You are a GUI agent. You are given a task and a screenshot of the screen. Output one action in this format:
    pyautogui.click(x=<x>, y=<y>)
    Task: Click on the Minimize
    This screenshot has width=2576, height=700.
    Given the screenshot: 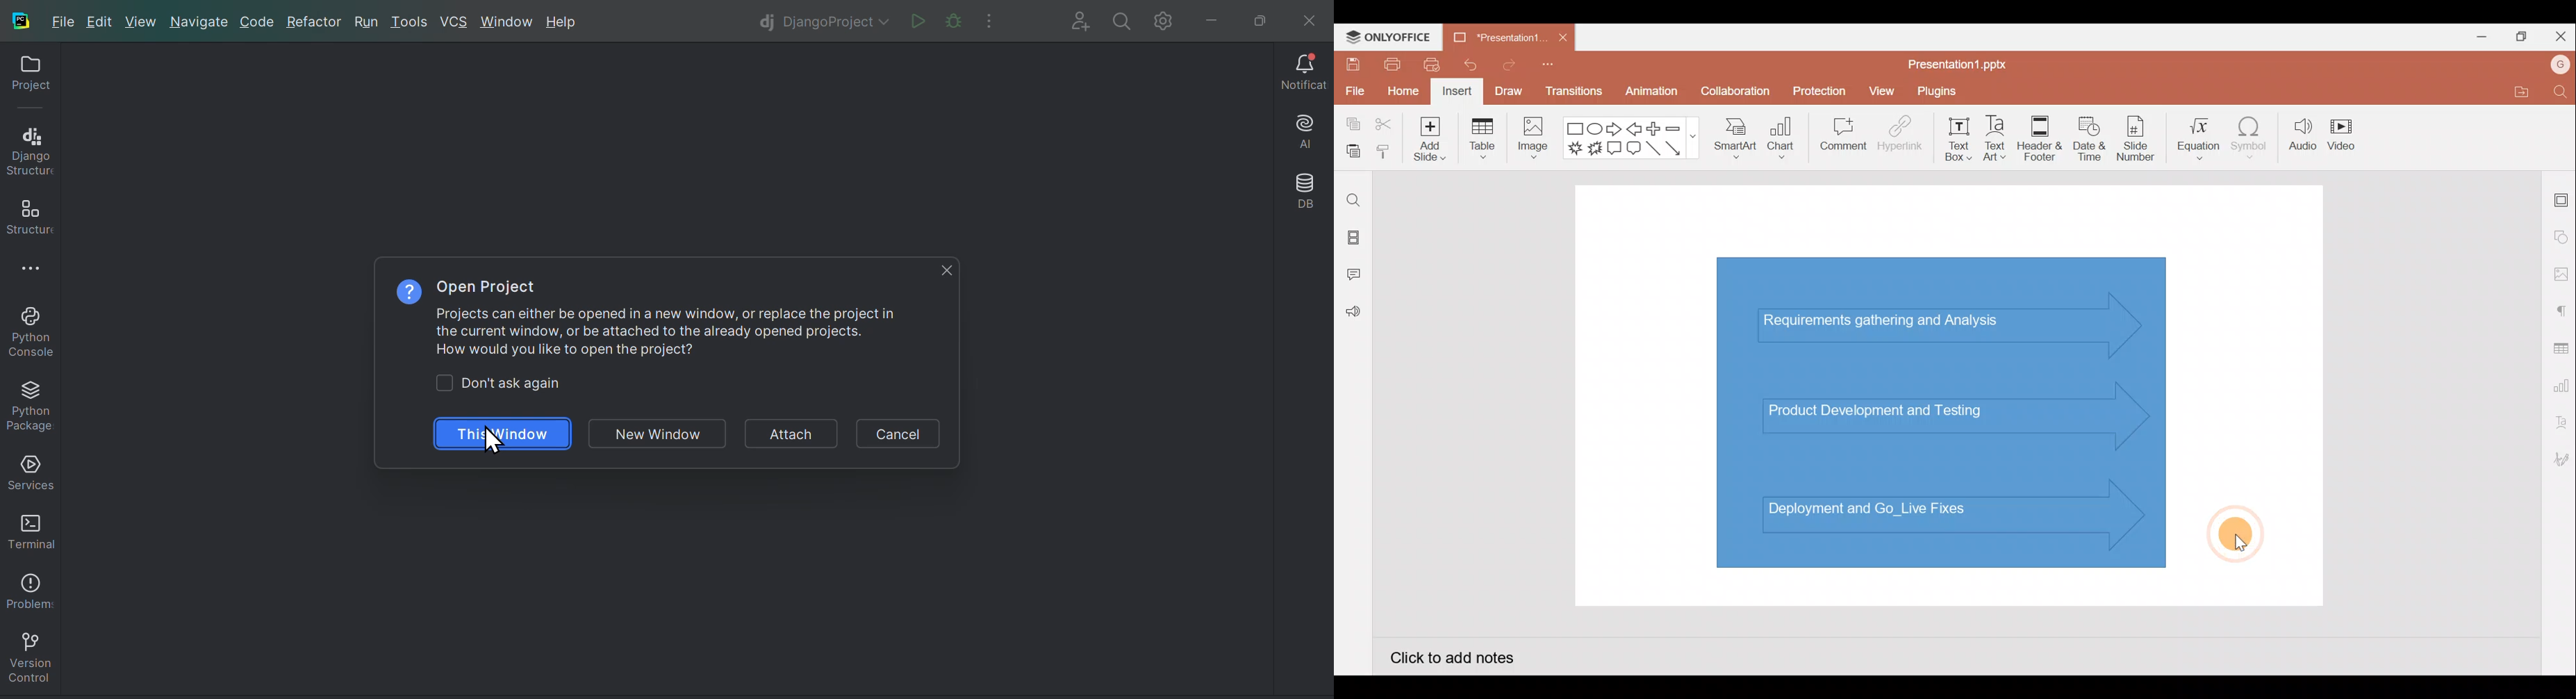 What is the action you would take?
    pyautogui.click(x=2477, y=34)
    